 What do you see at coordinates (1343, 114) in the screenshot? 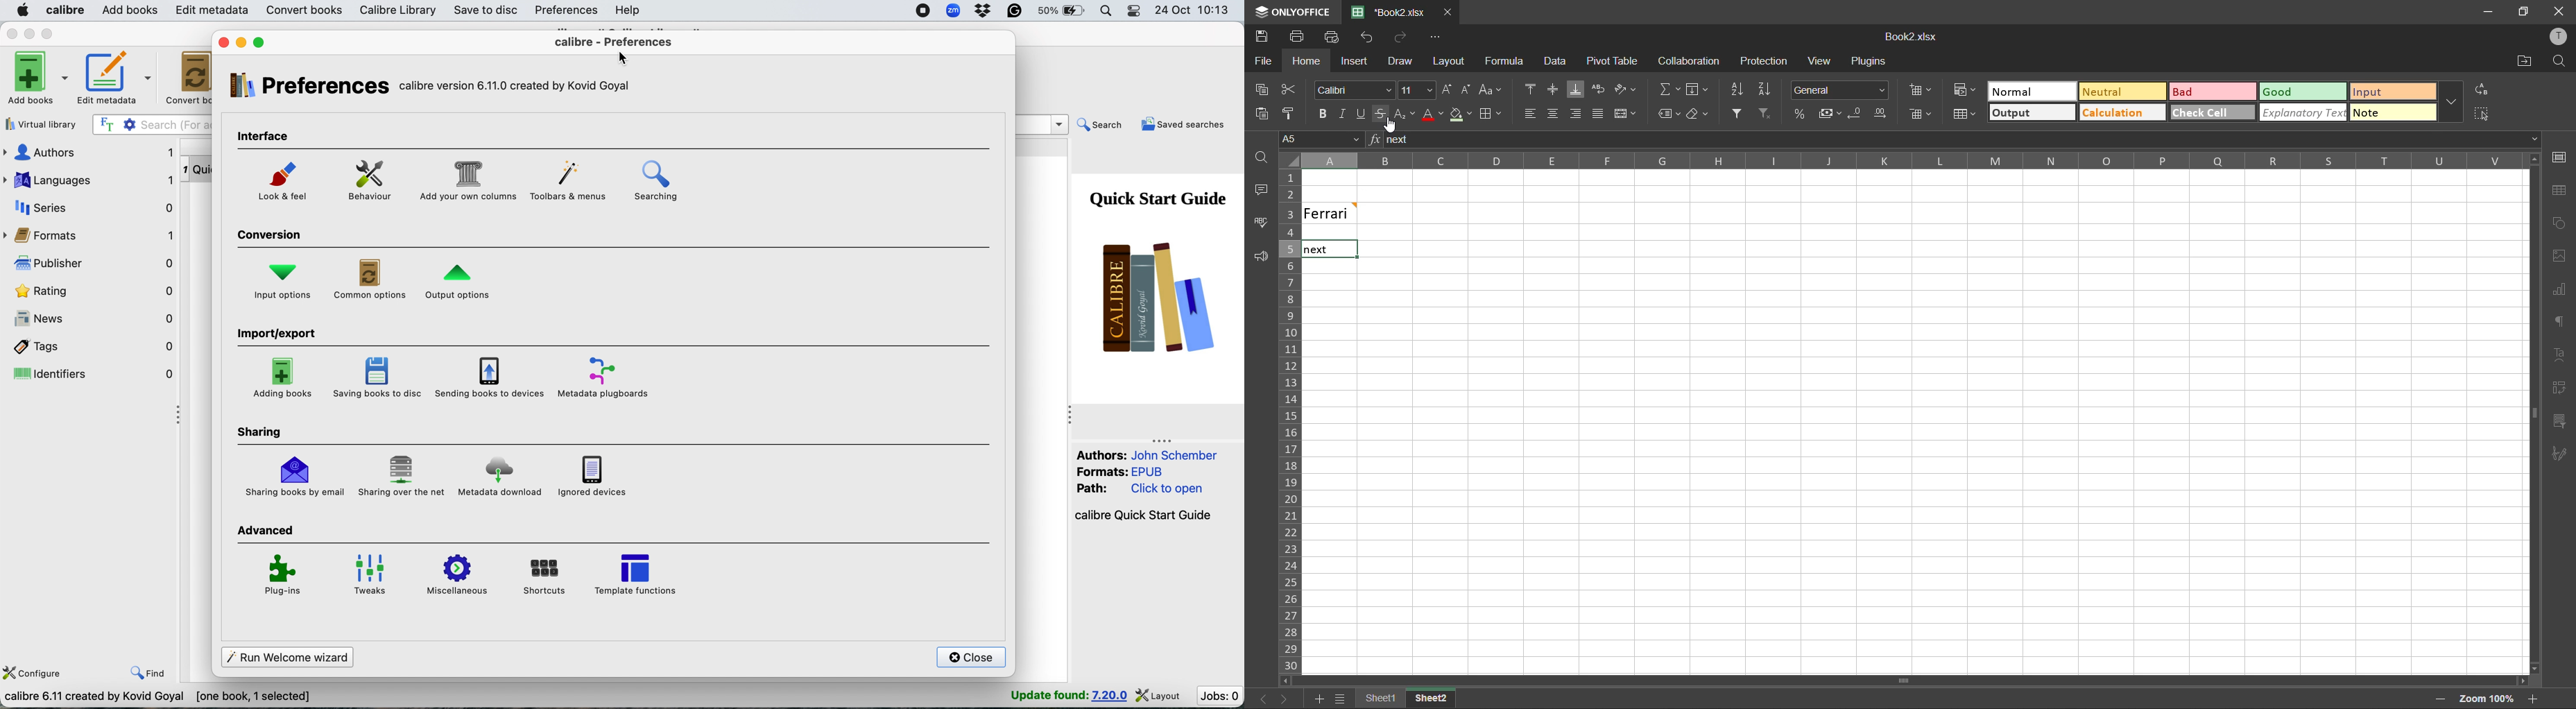
I see `italic` at bounding box center [1343, 114].